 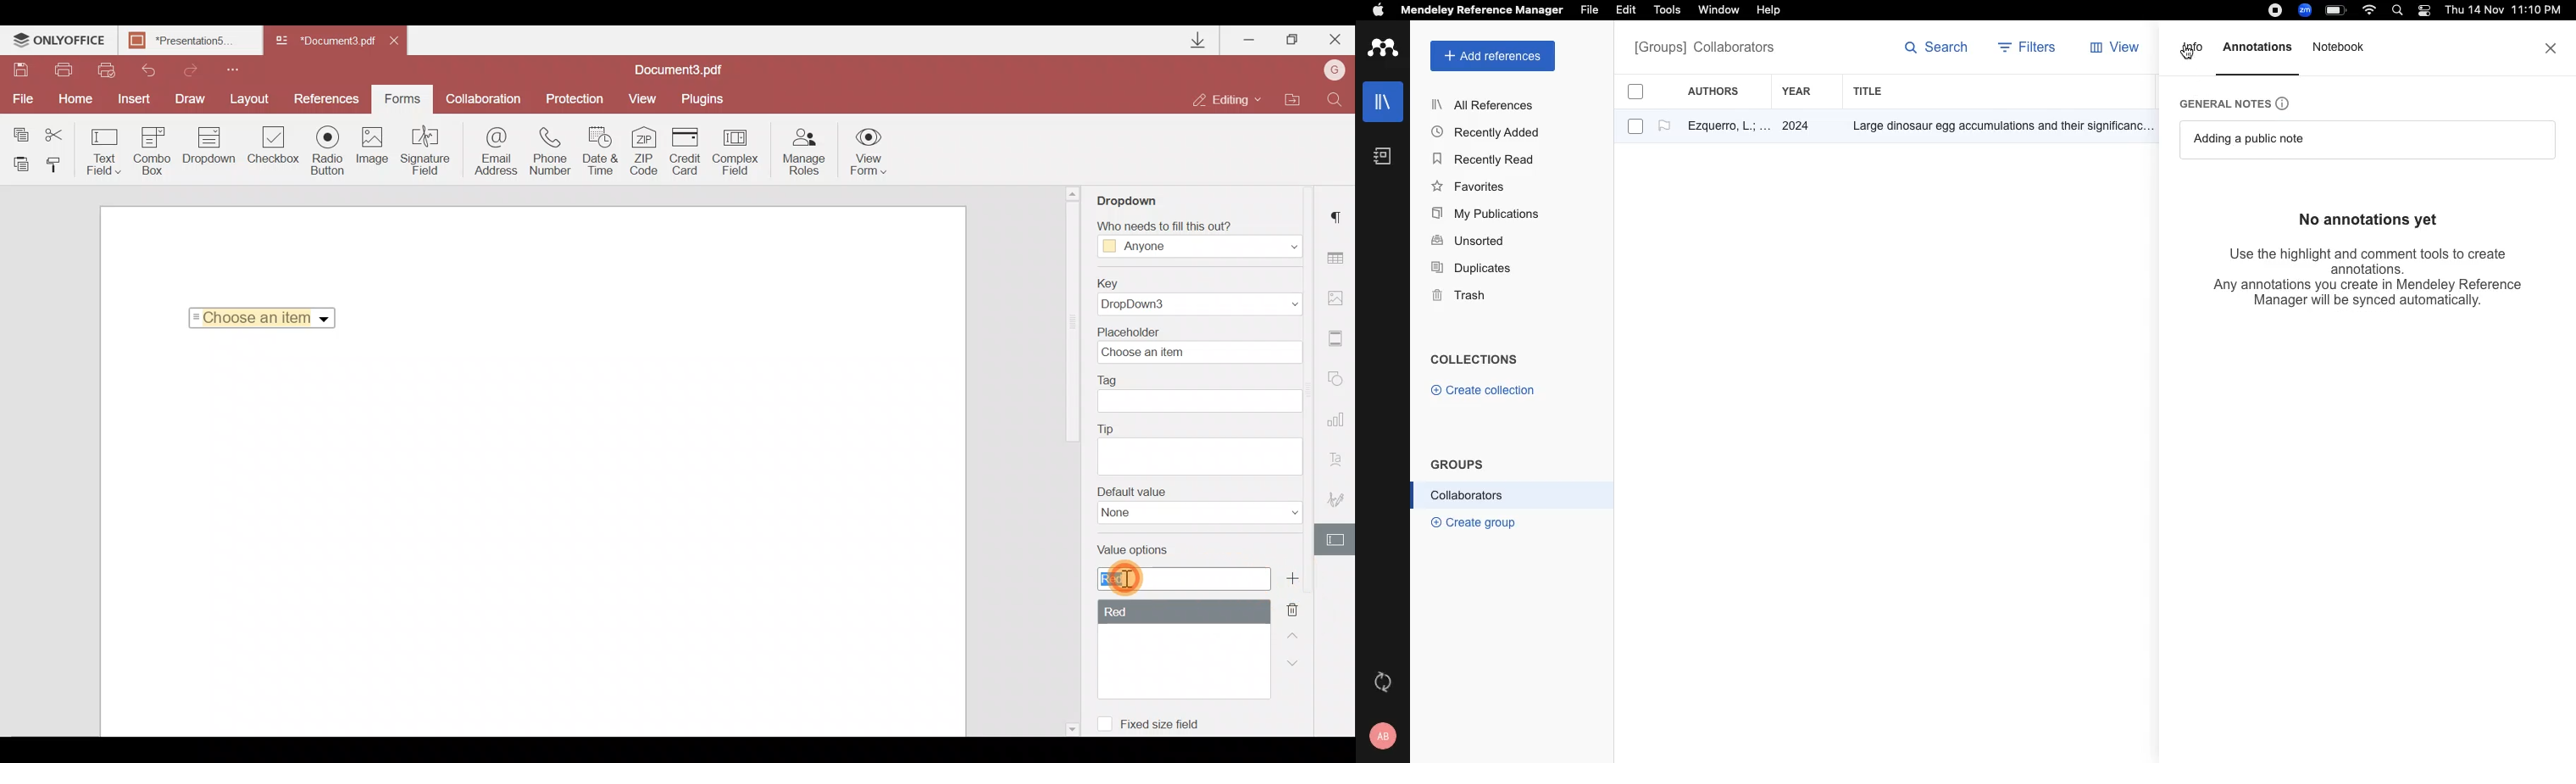 What do you see at coordinates (1381, 100) in the screenshot?
I see `libraries` at bounding box center [1381, 100].